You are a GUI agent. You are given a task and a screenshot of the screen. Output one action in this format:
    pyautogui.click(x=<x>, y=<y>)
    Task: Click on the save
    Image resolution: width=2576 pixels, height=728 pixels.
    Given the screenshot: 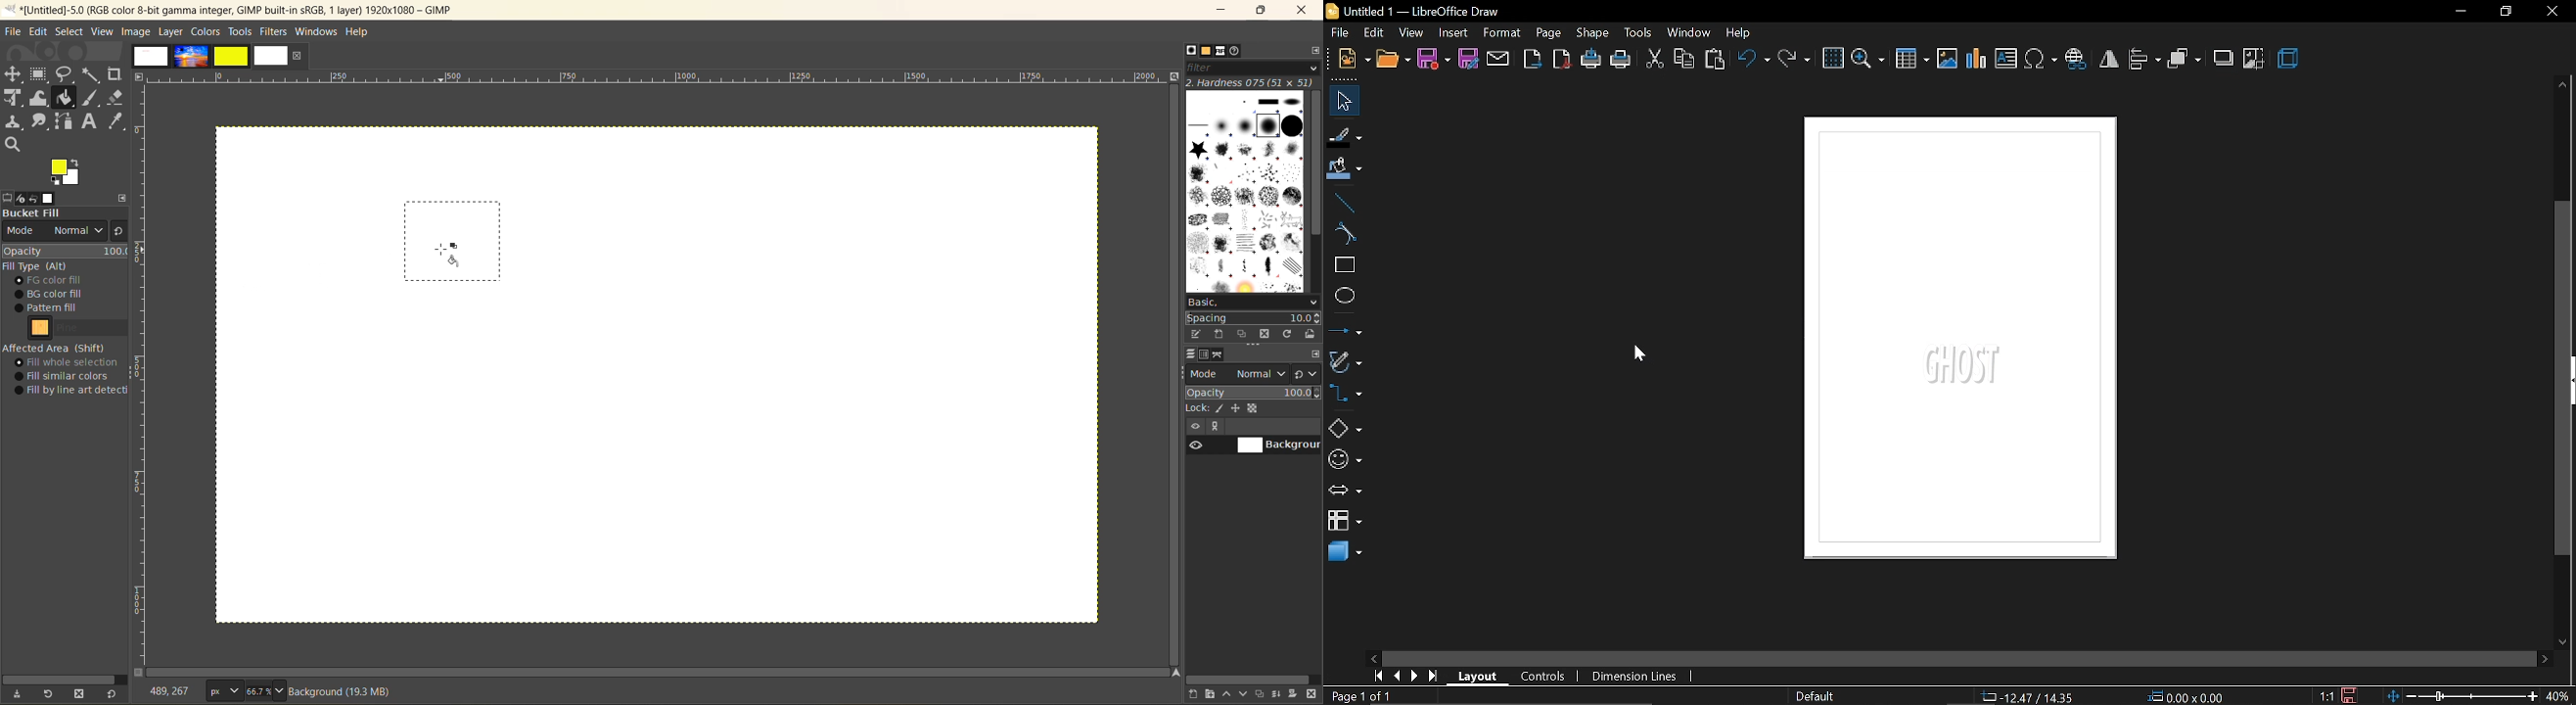 What is the action you would take?
    pyautogui.click(x=1434, y=61)
    